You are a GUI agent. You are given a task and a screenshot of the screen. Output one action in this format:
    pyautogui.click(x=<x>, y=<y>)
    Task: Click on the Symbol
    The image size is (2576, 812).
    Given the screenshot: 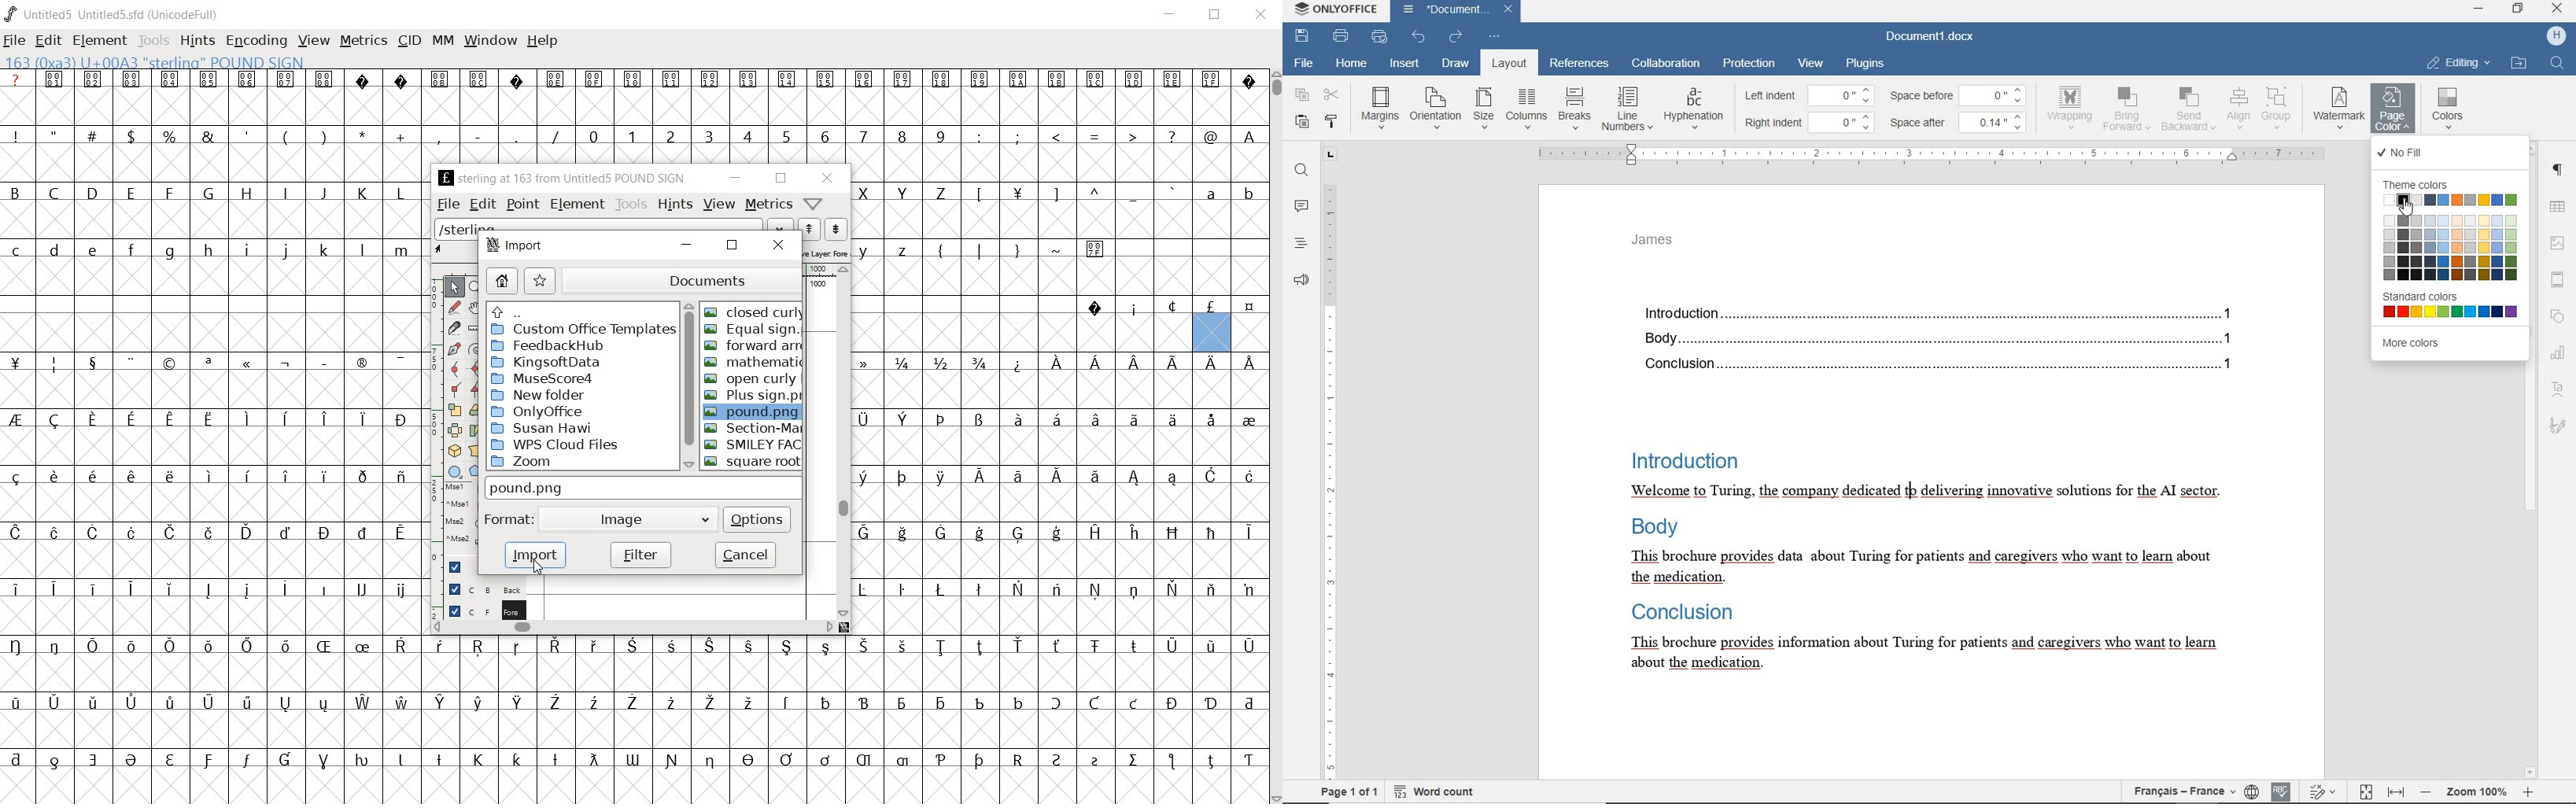 What is the action you would take?
    pyautogui.click(x=747, y=646)
    